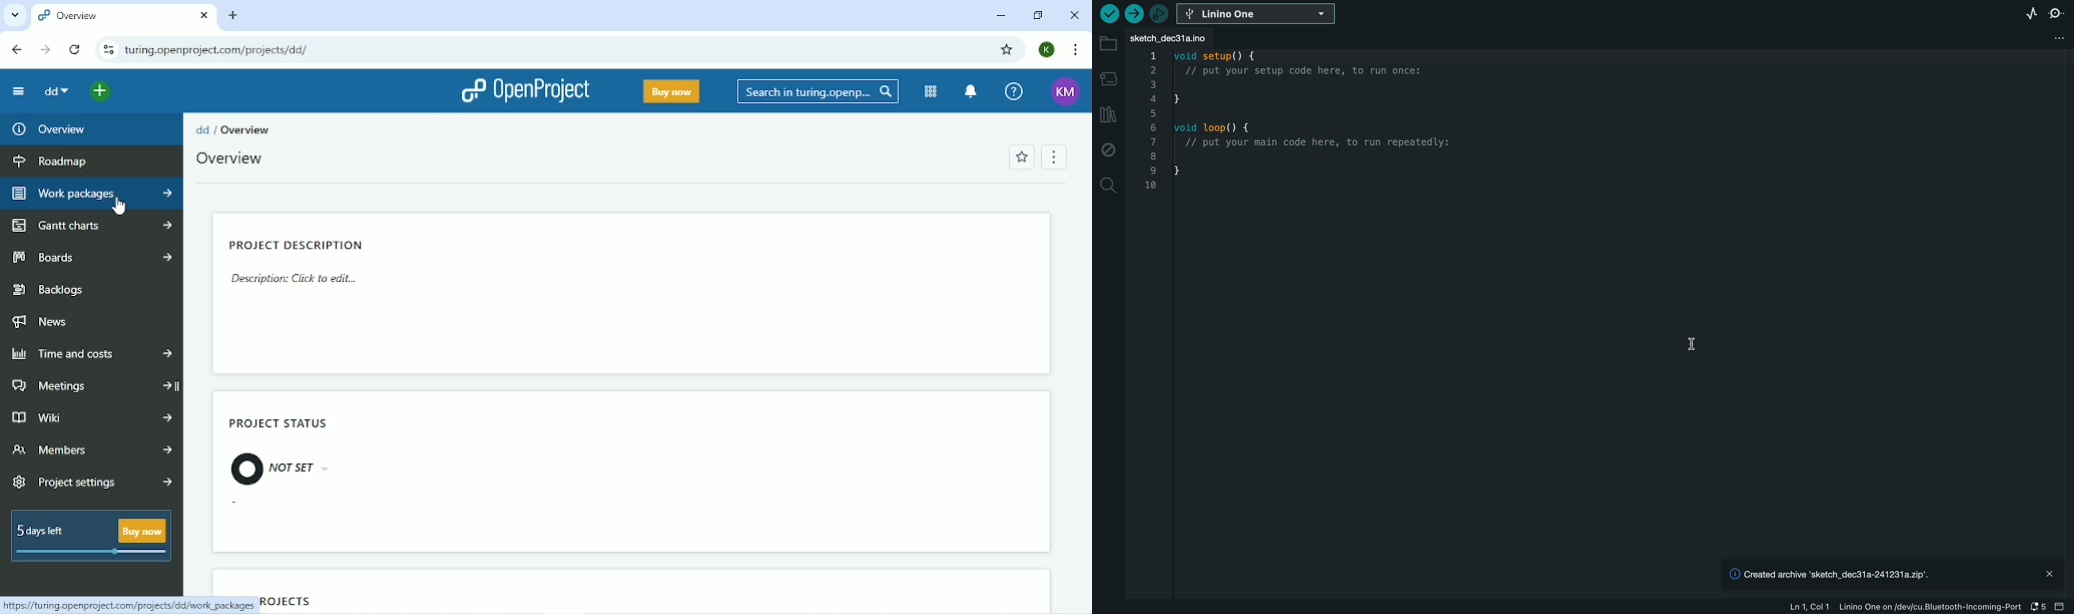 The height and width of the screenshot is (616, 2100). Describe the element at coordinates (15, 91) in the screenshot. I see `Collapse project menu` at that location.